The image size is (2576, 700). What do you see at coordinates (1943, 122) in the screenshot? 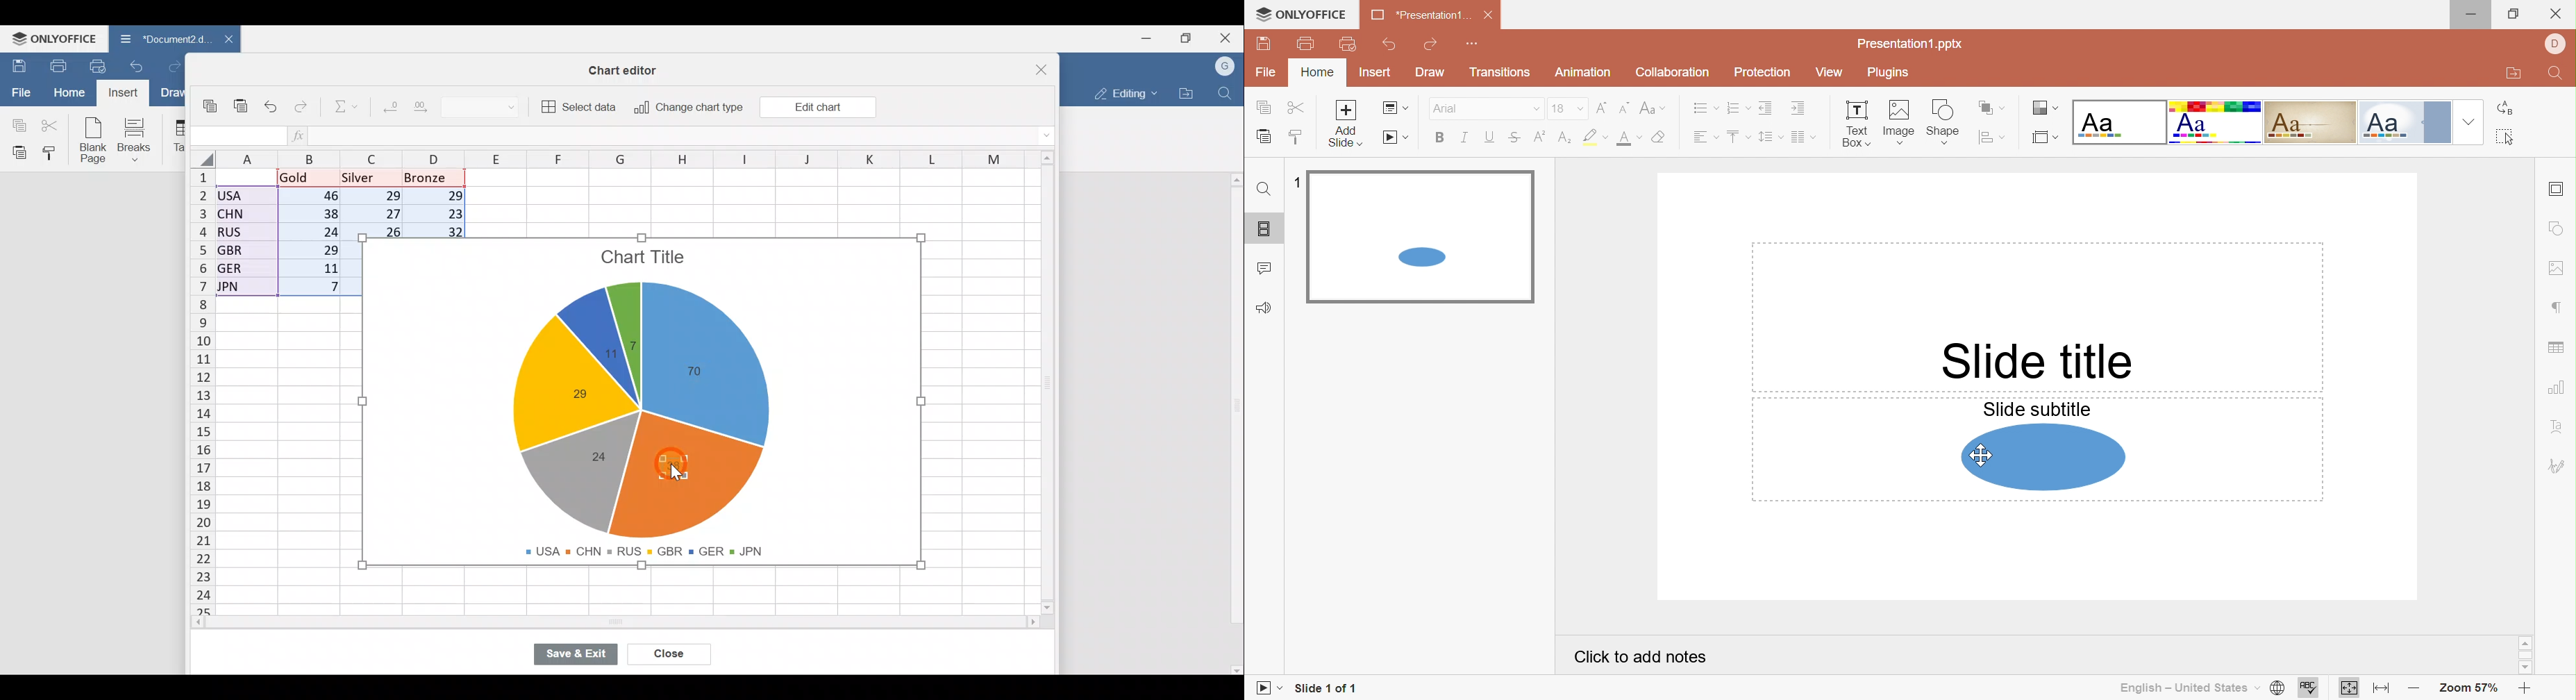
I see `Shape` at bounding box center [1943, 122].